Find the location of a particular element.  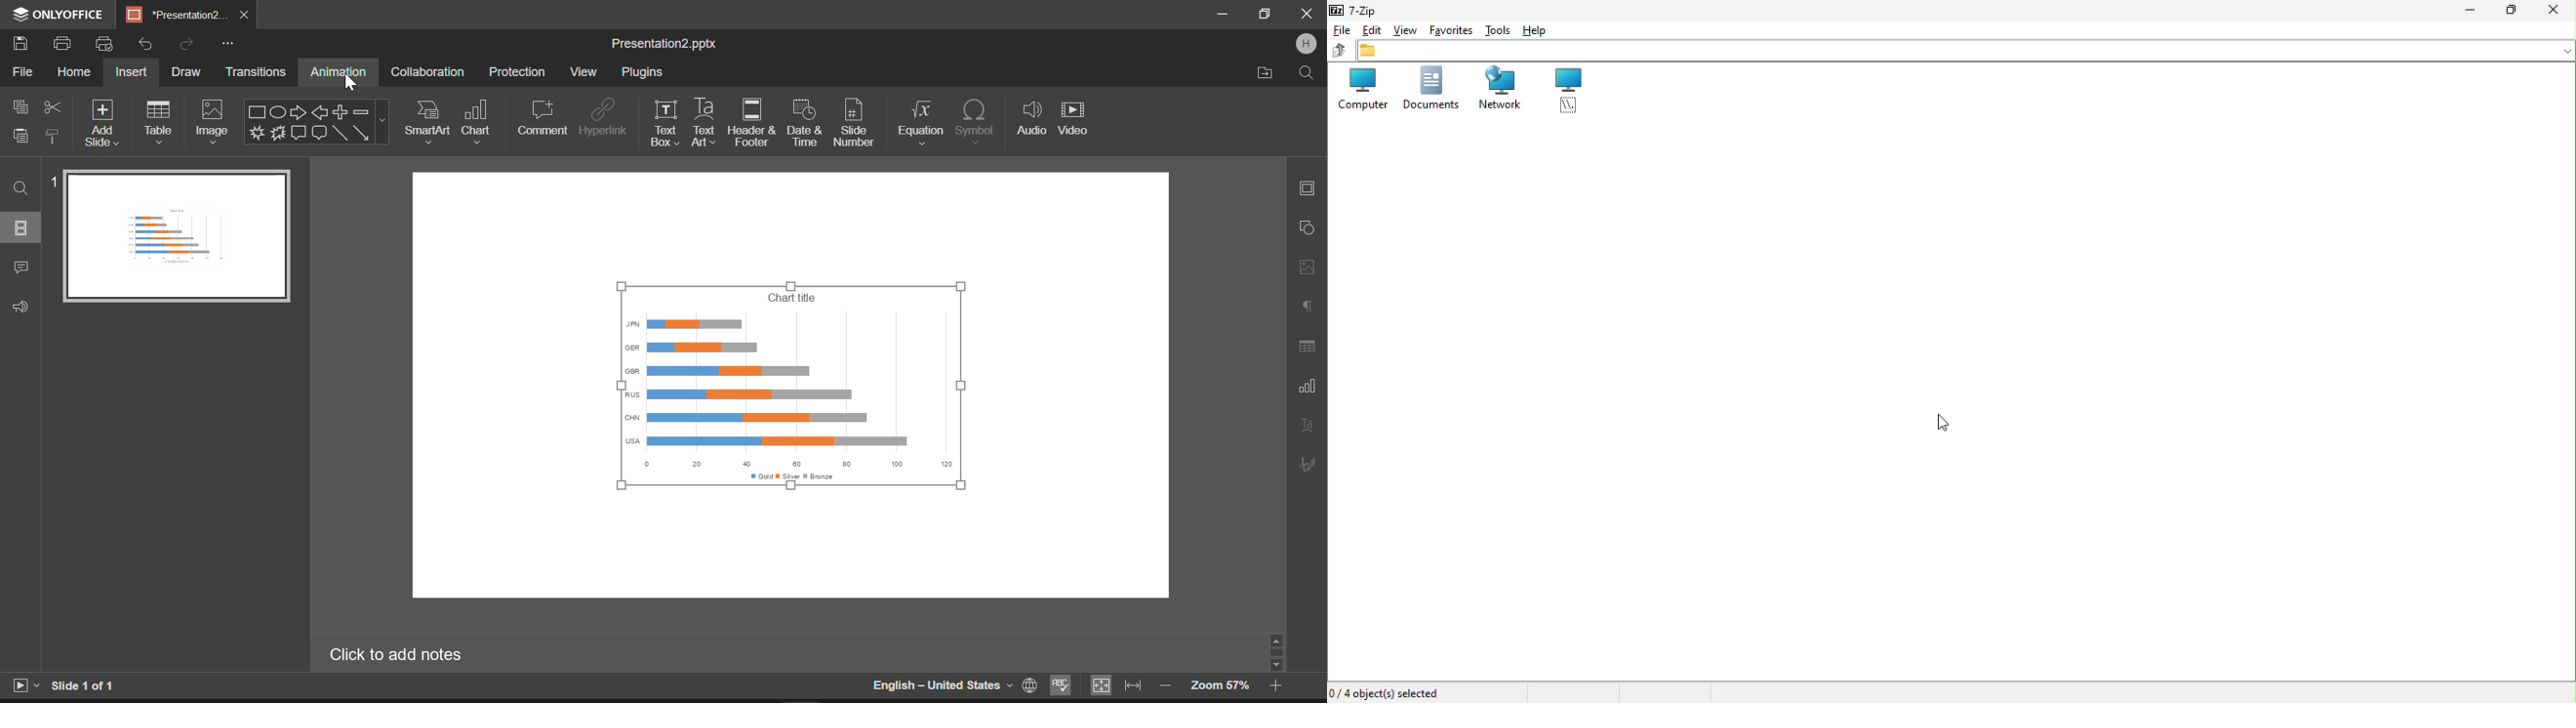

Explosion 2 is located at coordinates (277, 133).